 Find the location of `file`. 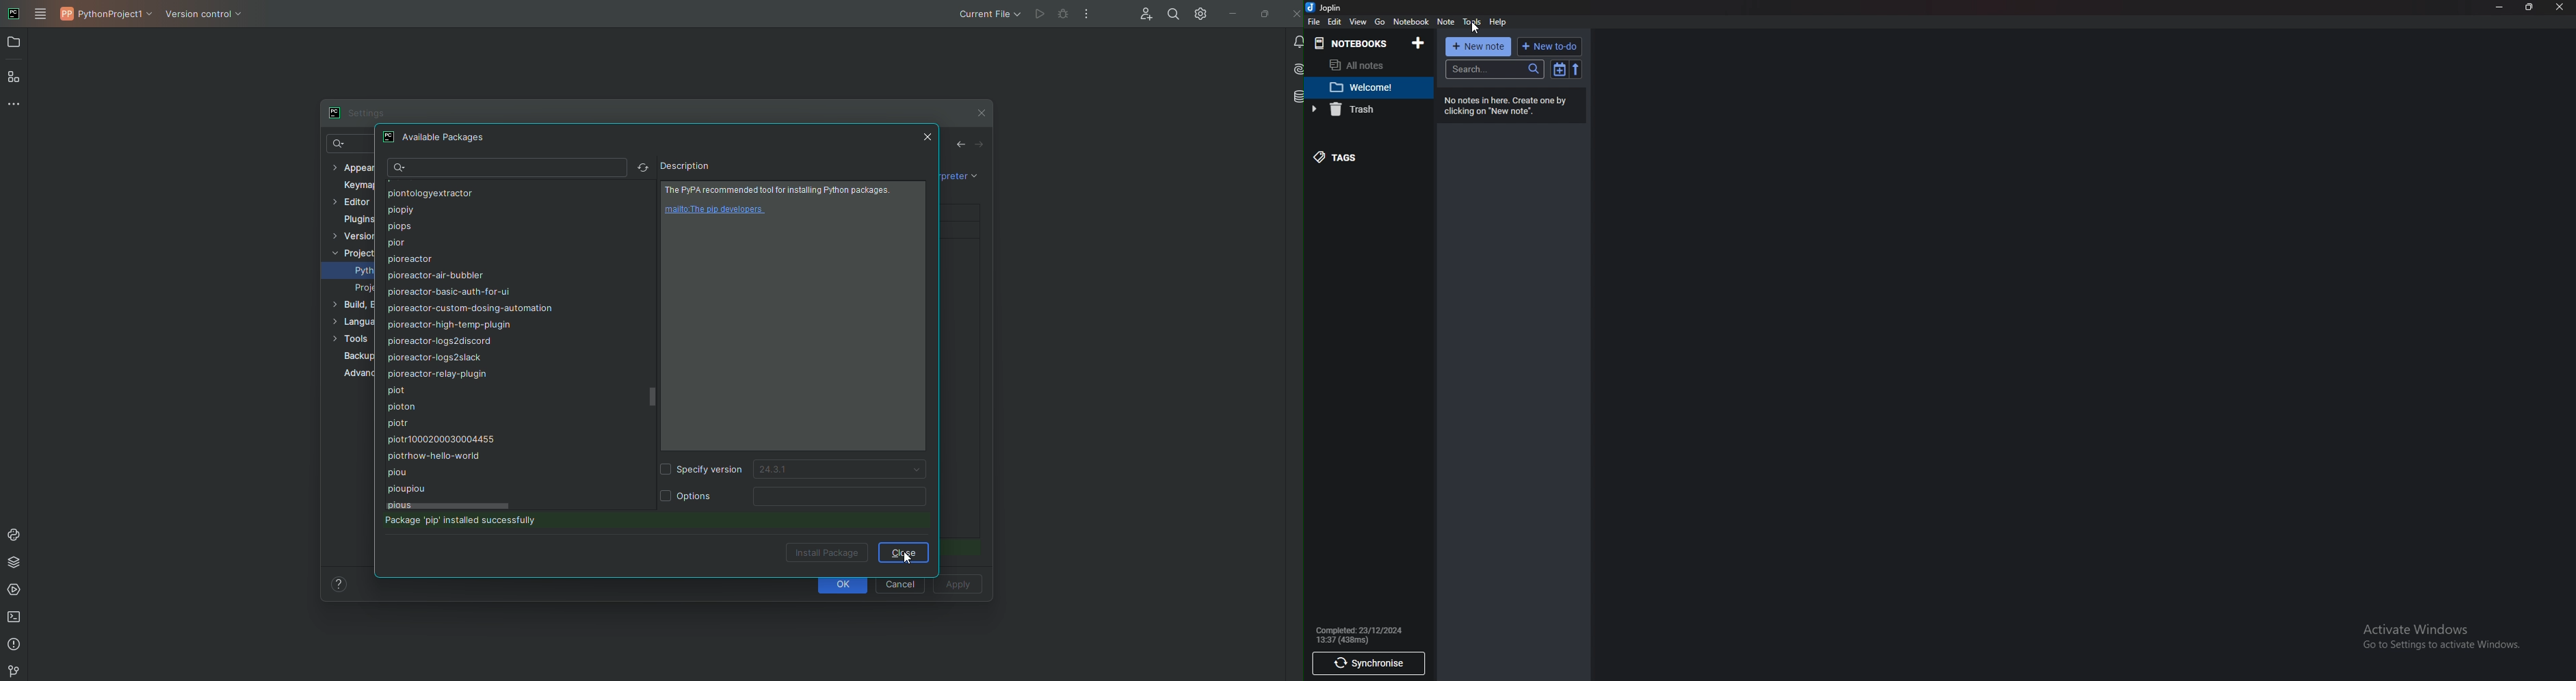

file is located at coordinates (1313, 22).